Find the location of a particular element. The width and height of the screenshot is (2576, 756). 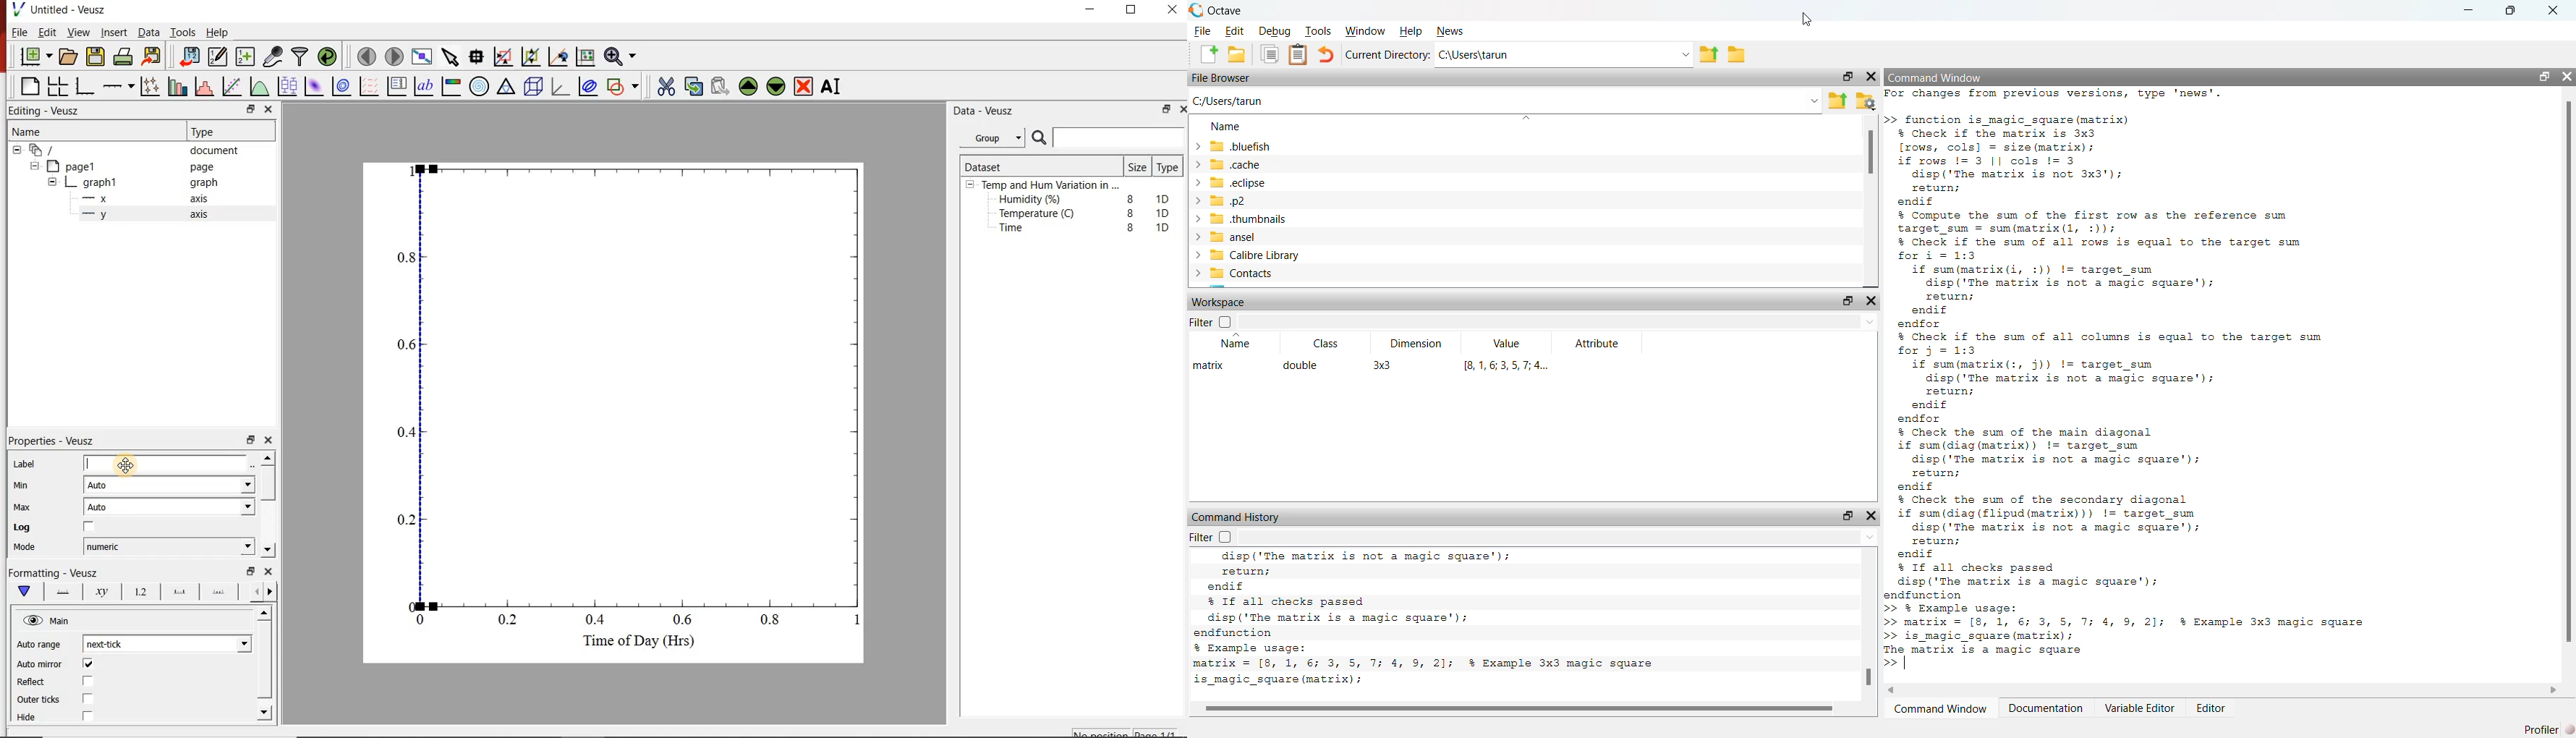

click or draw a rectangle to zoom graph axes is located at coordinates (505, 57).